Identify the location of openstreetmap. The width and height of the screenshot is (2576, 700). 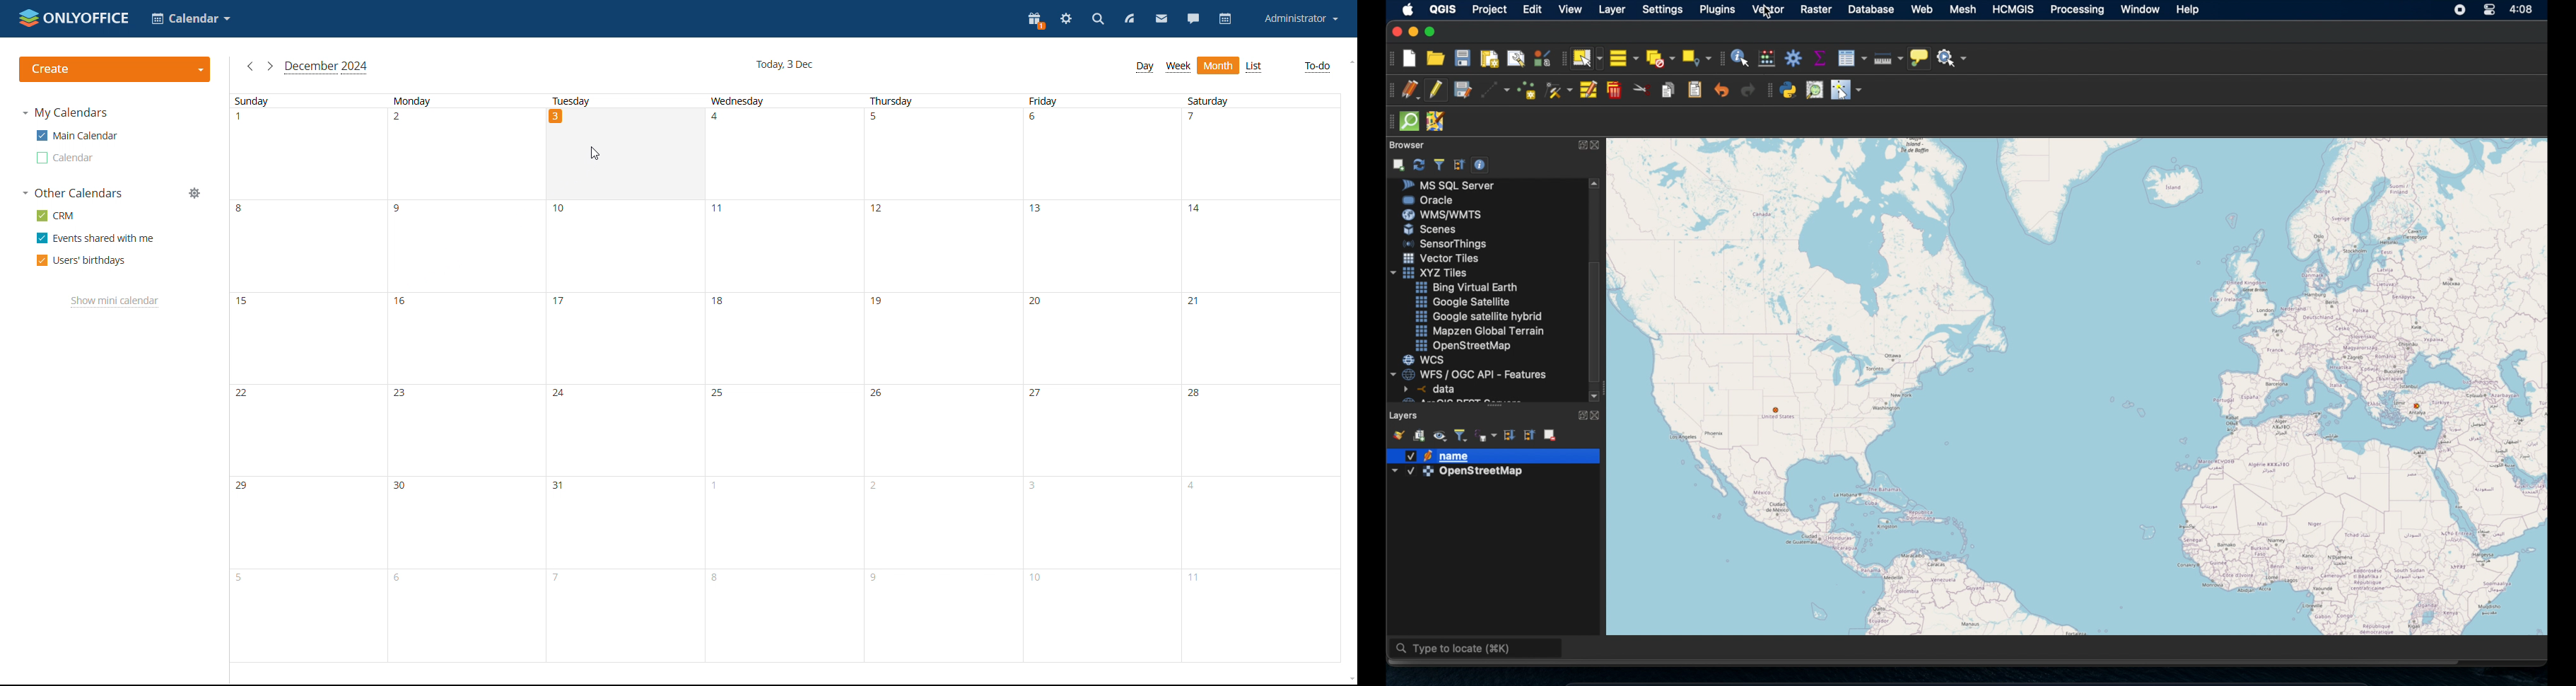
(1466, 346).